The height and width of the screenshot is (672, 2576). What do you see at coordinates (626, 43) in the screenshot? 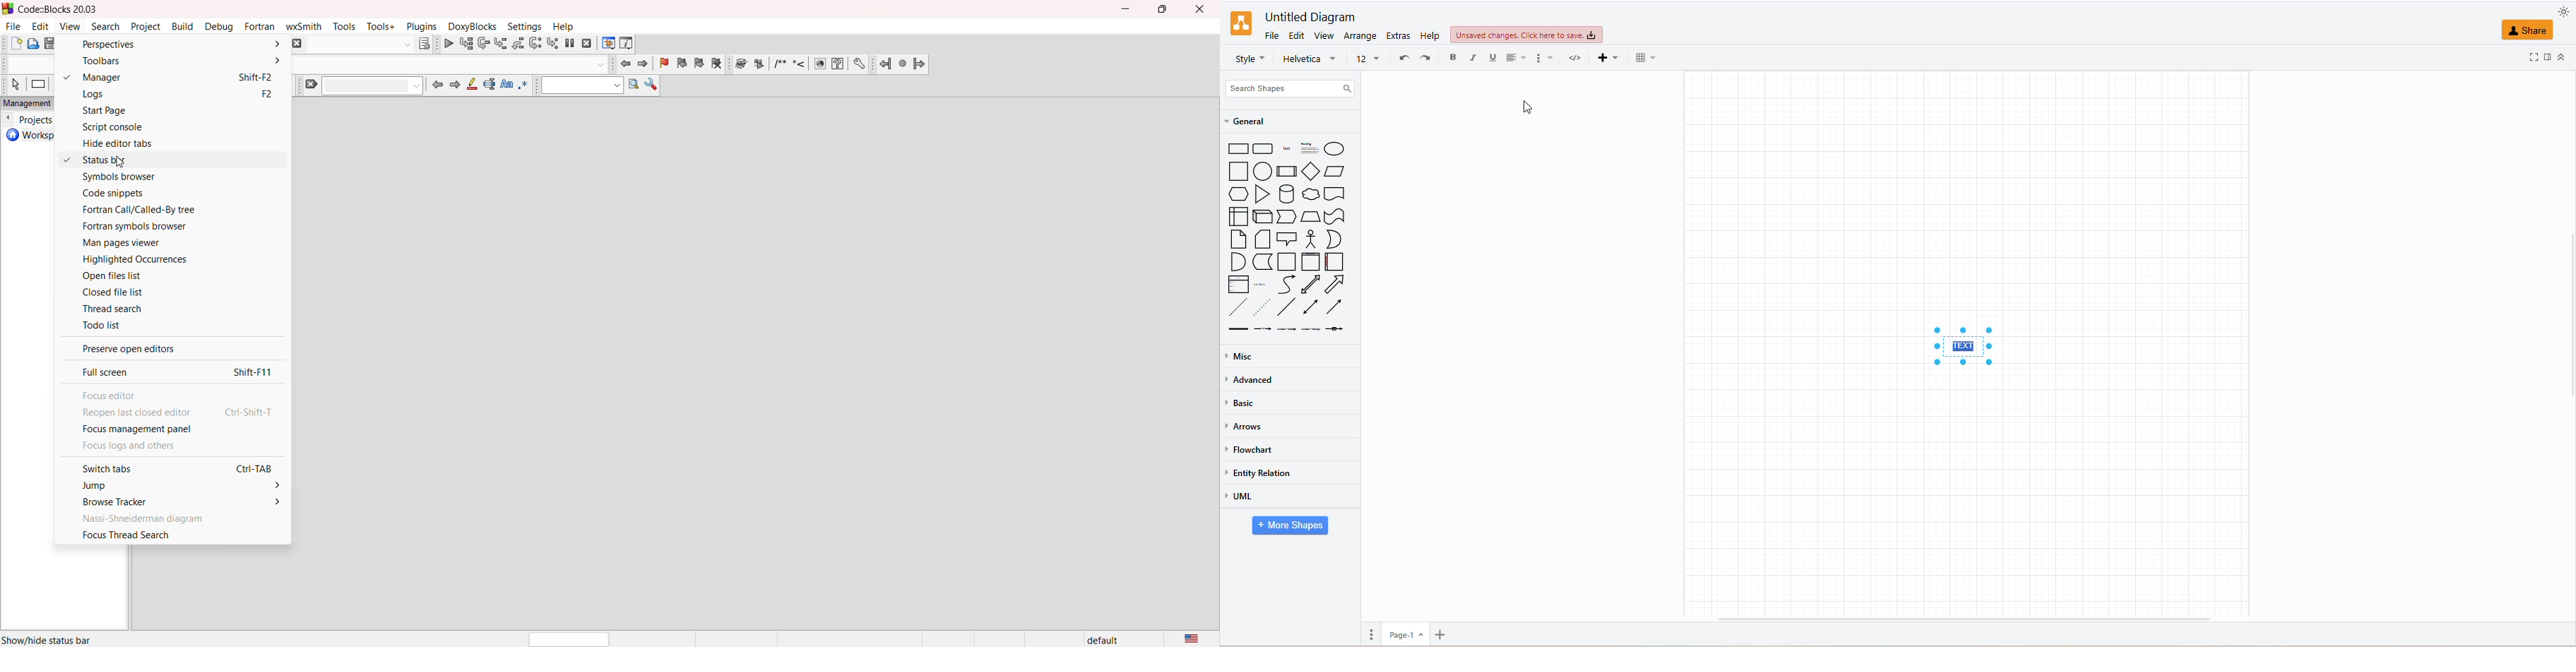
I see `various info` at bounding box center [626, 43].